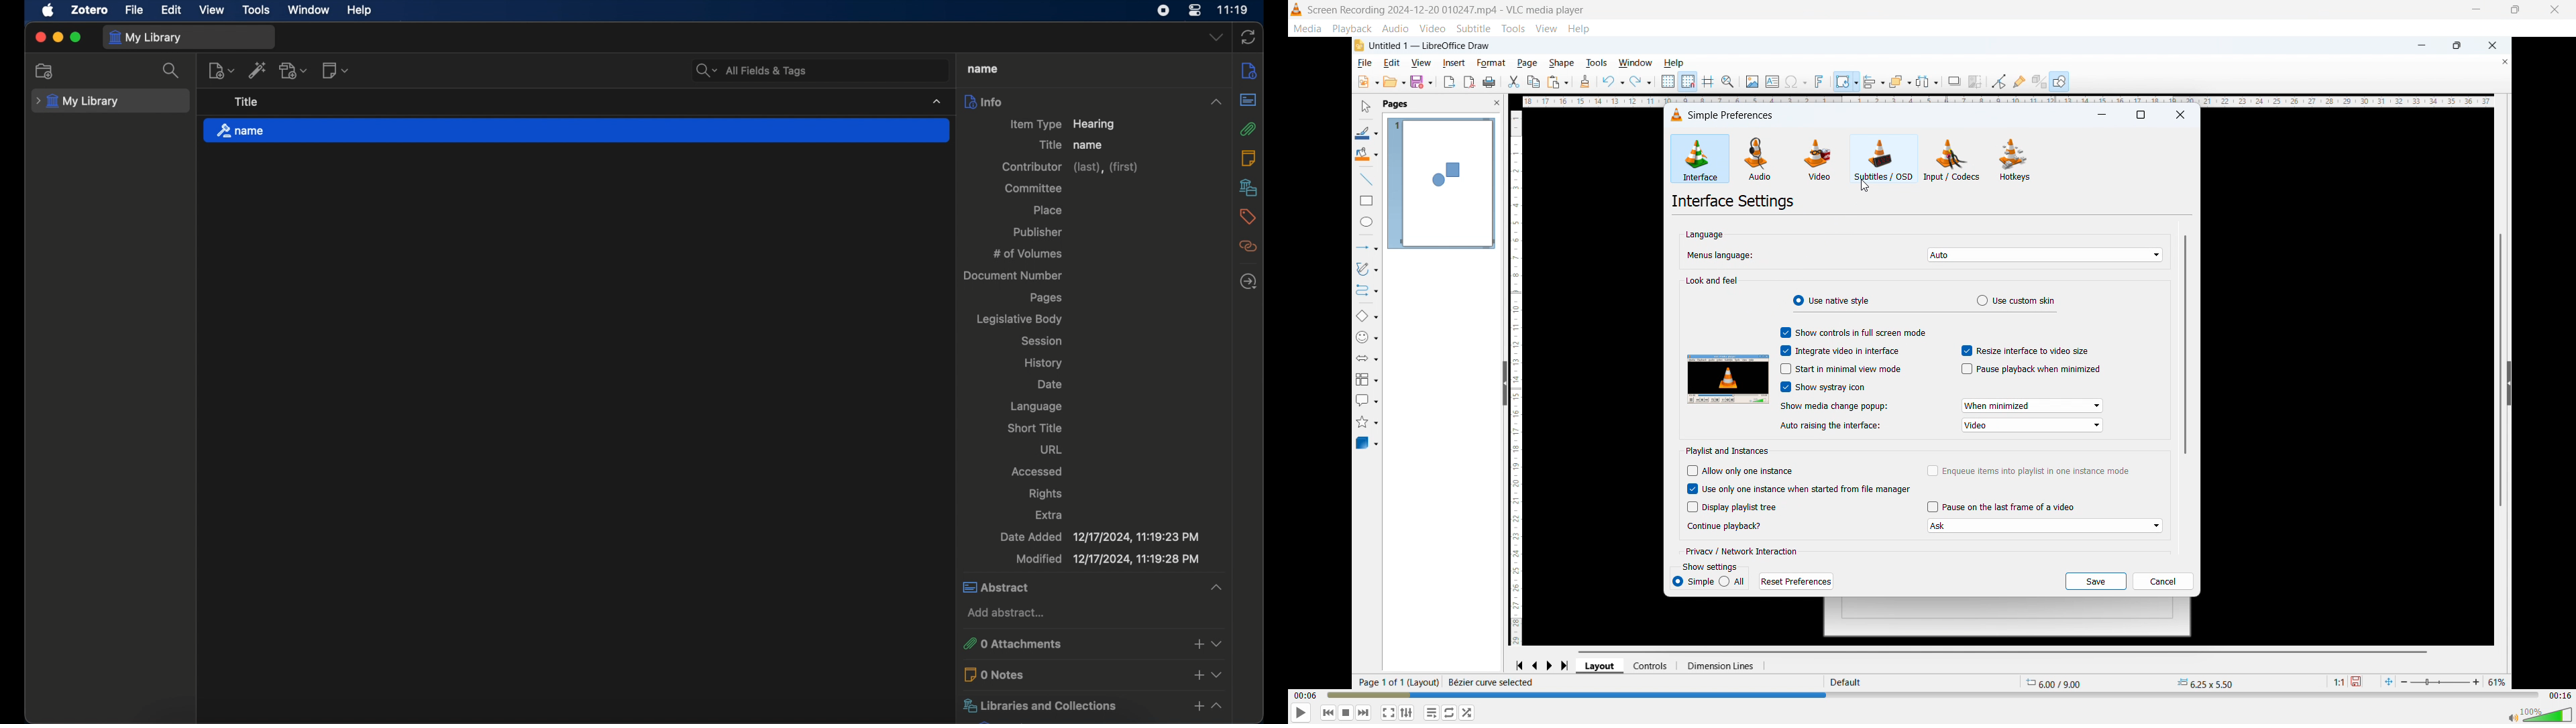 This screenshot has height=728, width=2576. What do you see at coordinates (2029, 369) in the screenshot?
I see `Pause playback when minimised ` at bounding box center [2029, 369].